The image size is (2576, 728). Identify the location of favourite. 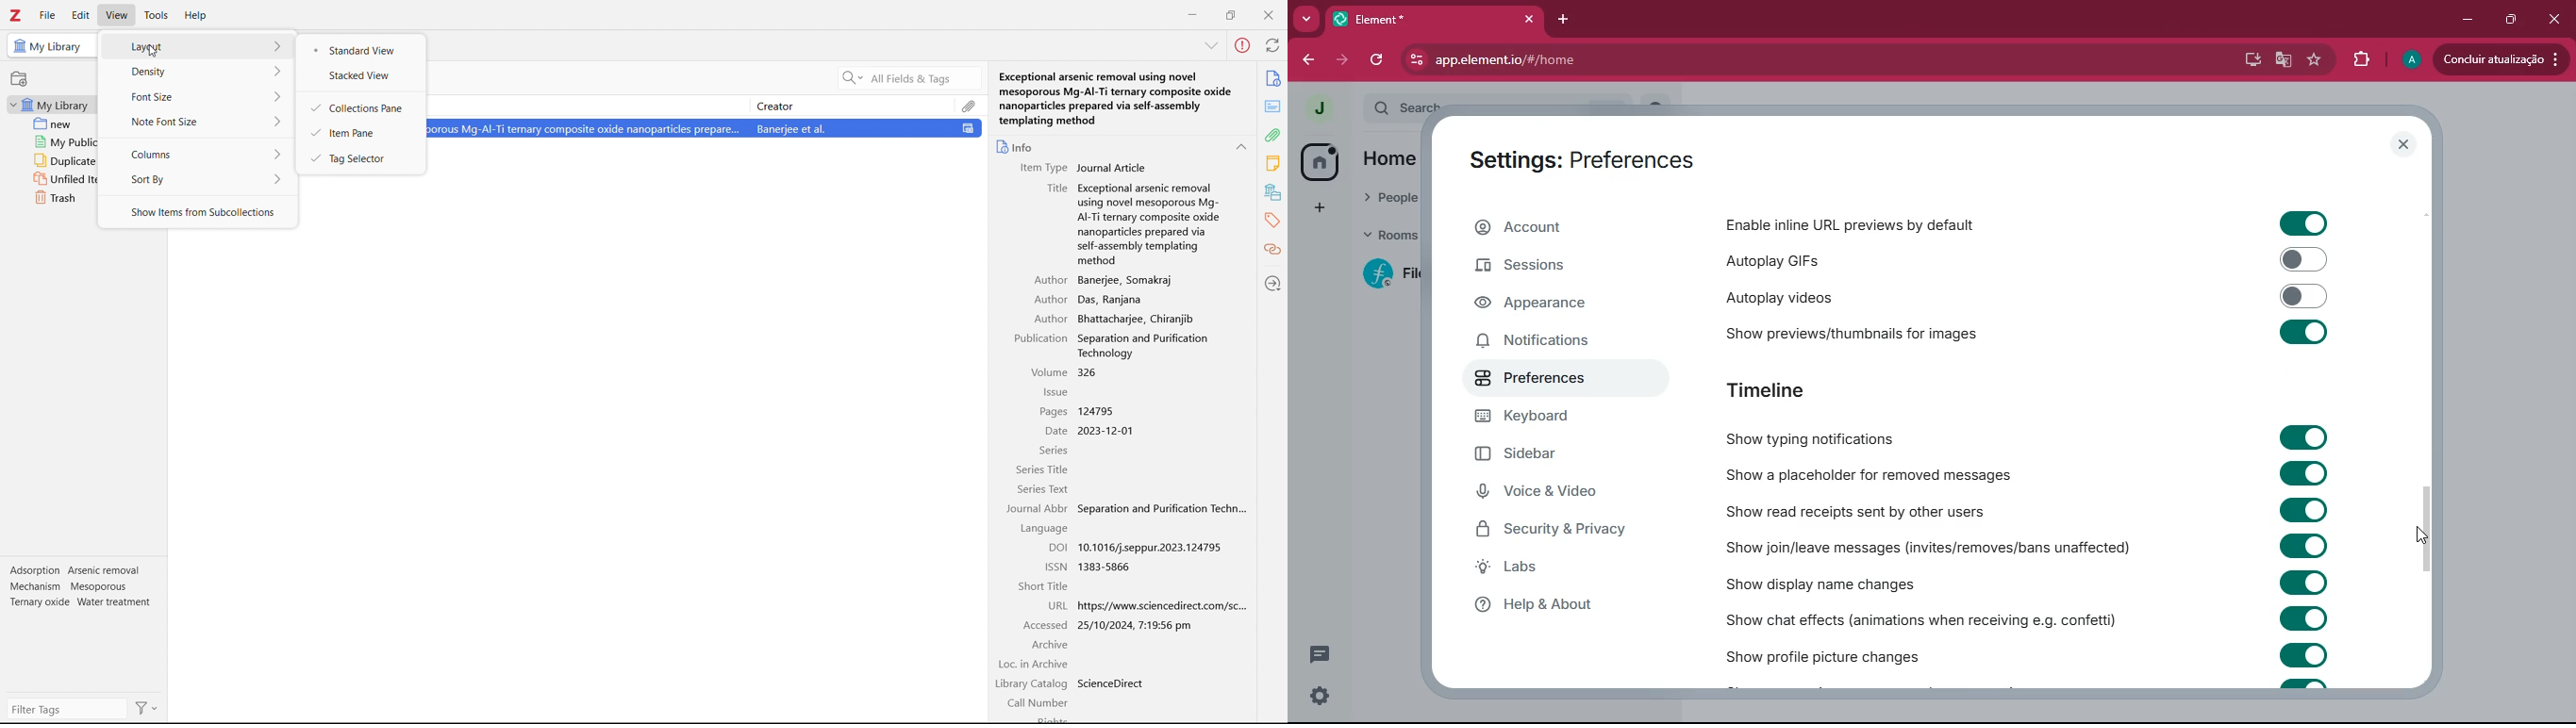
(2312, 60).